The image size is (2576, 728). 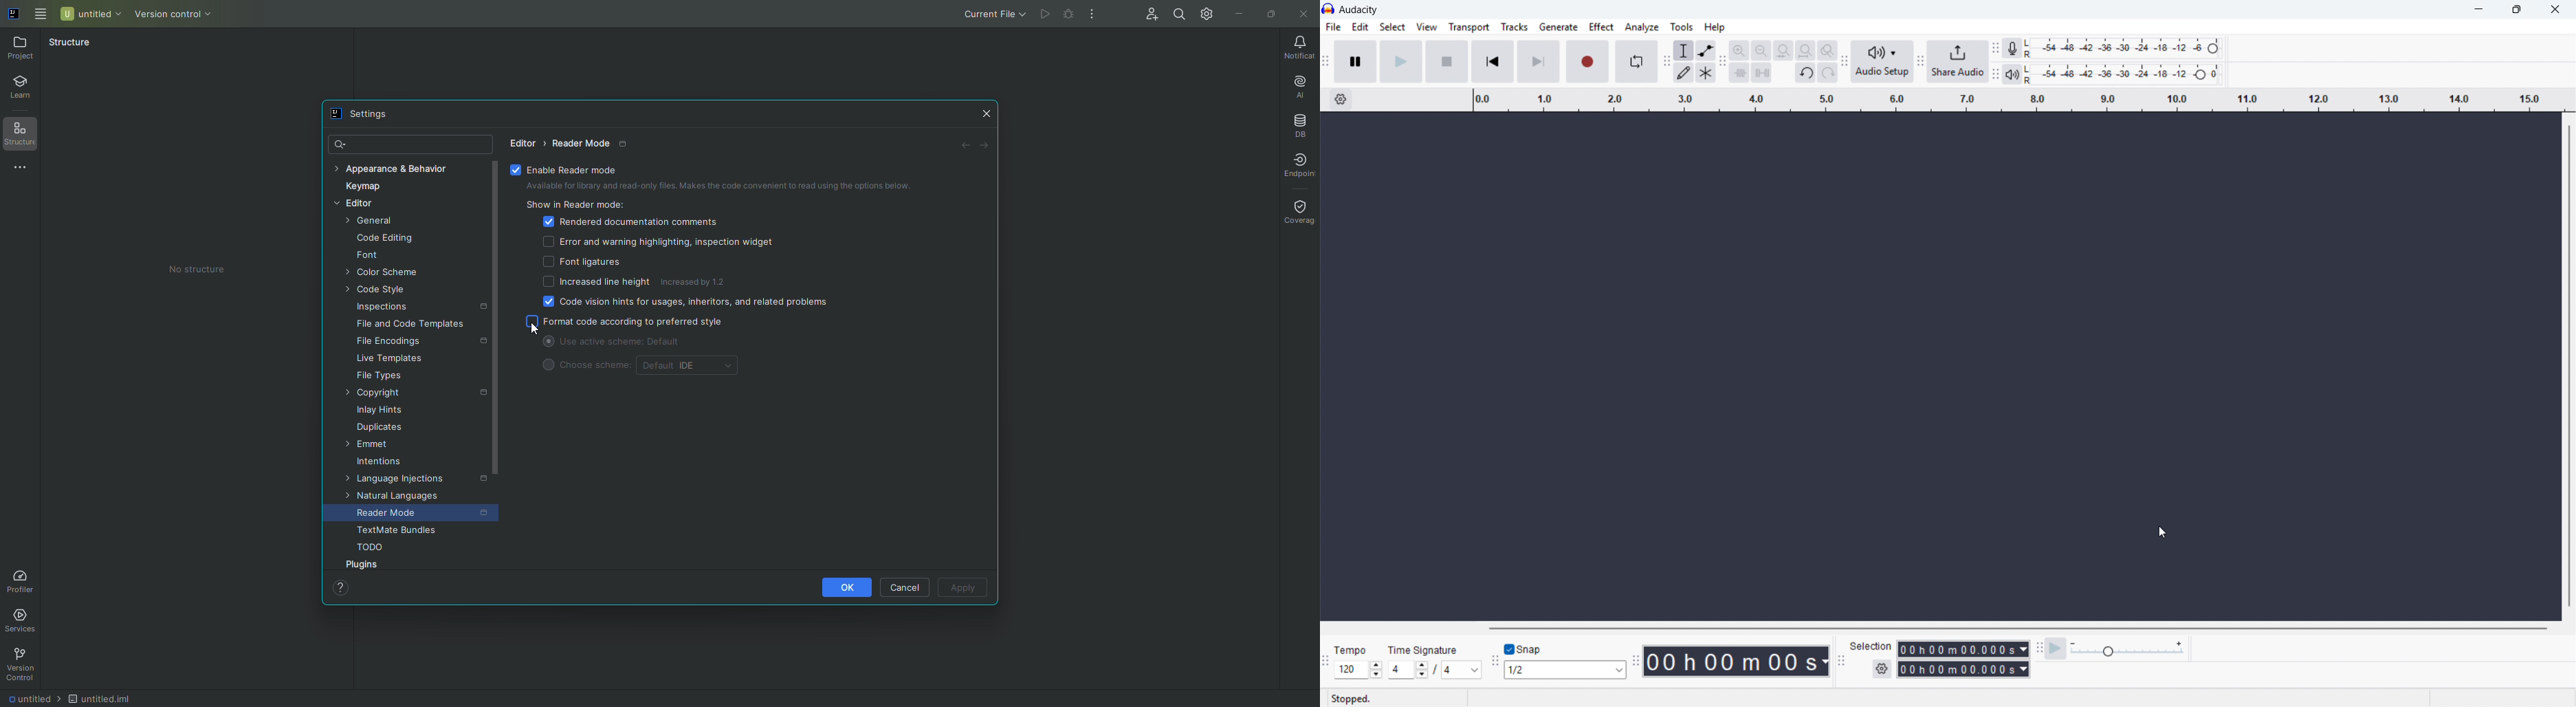 What do you see at coordinates (1601, 26) in the screenshot?
I see `effect` at bounding box center [1601, 26].